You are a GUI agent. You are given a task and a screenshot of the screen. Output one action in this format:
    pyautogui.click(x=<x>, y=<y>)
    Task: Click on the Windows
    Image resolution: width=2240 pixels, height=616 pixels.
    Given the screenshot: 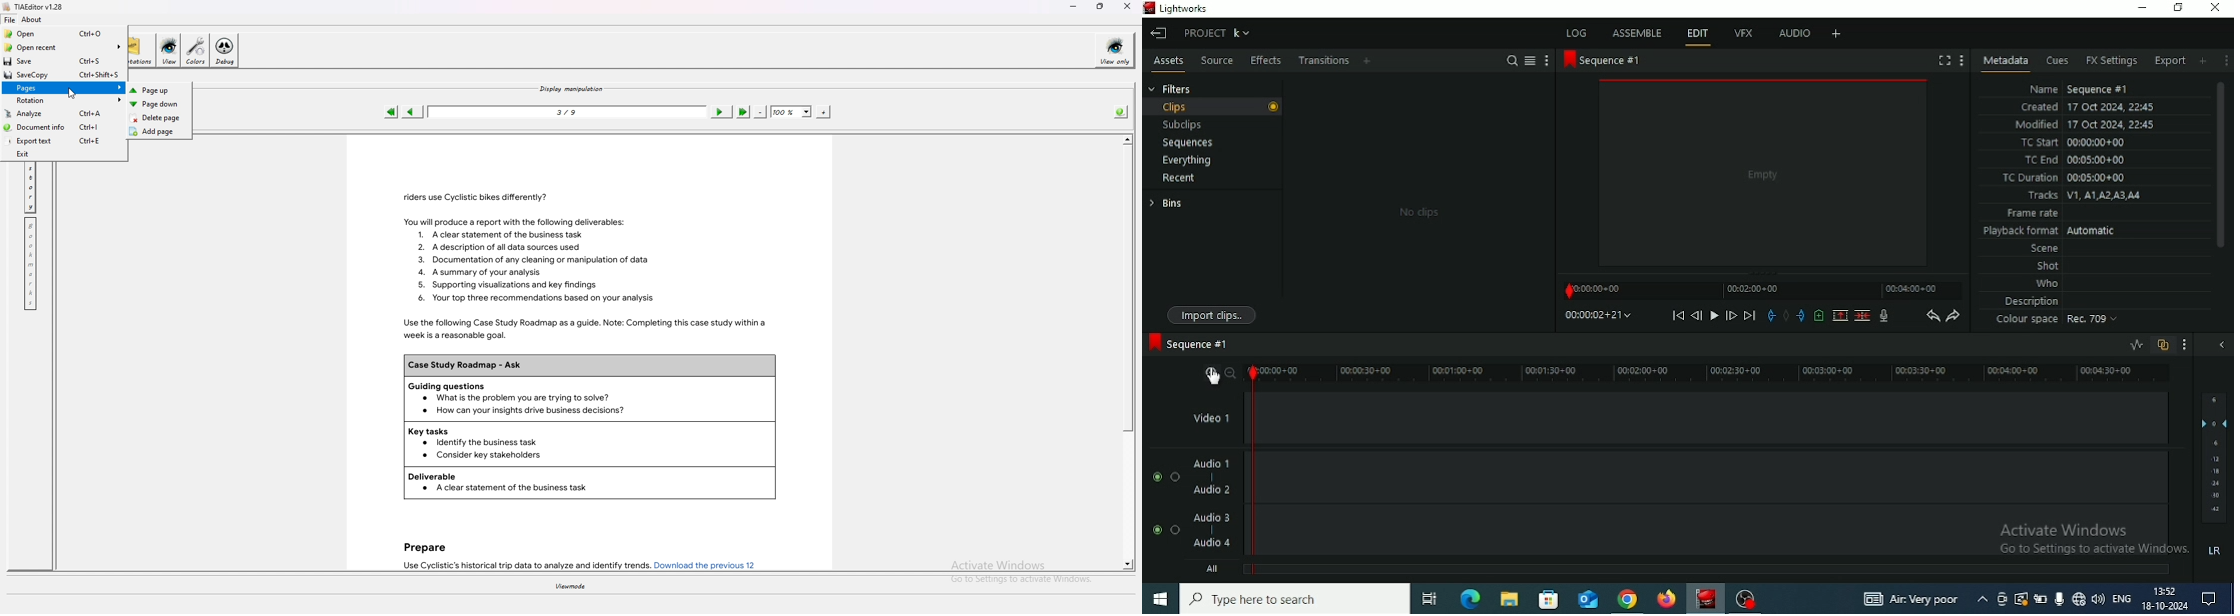 What is the action you would take?
    pyautogui.click(x=1159, y=600)
    